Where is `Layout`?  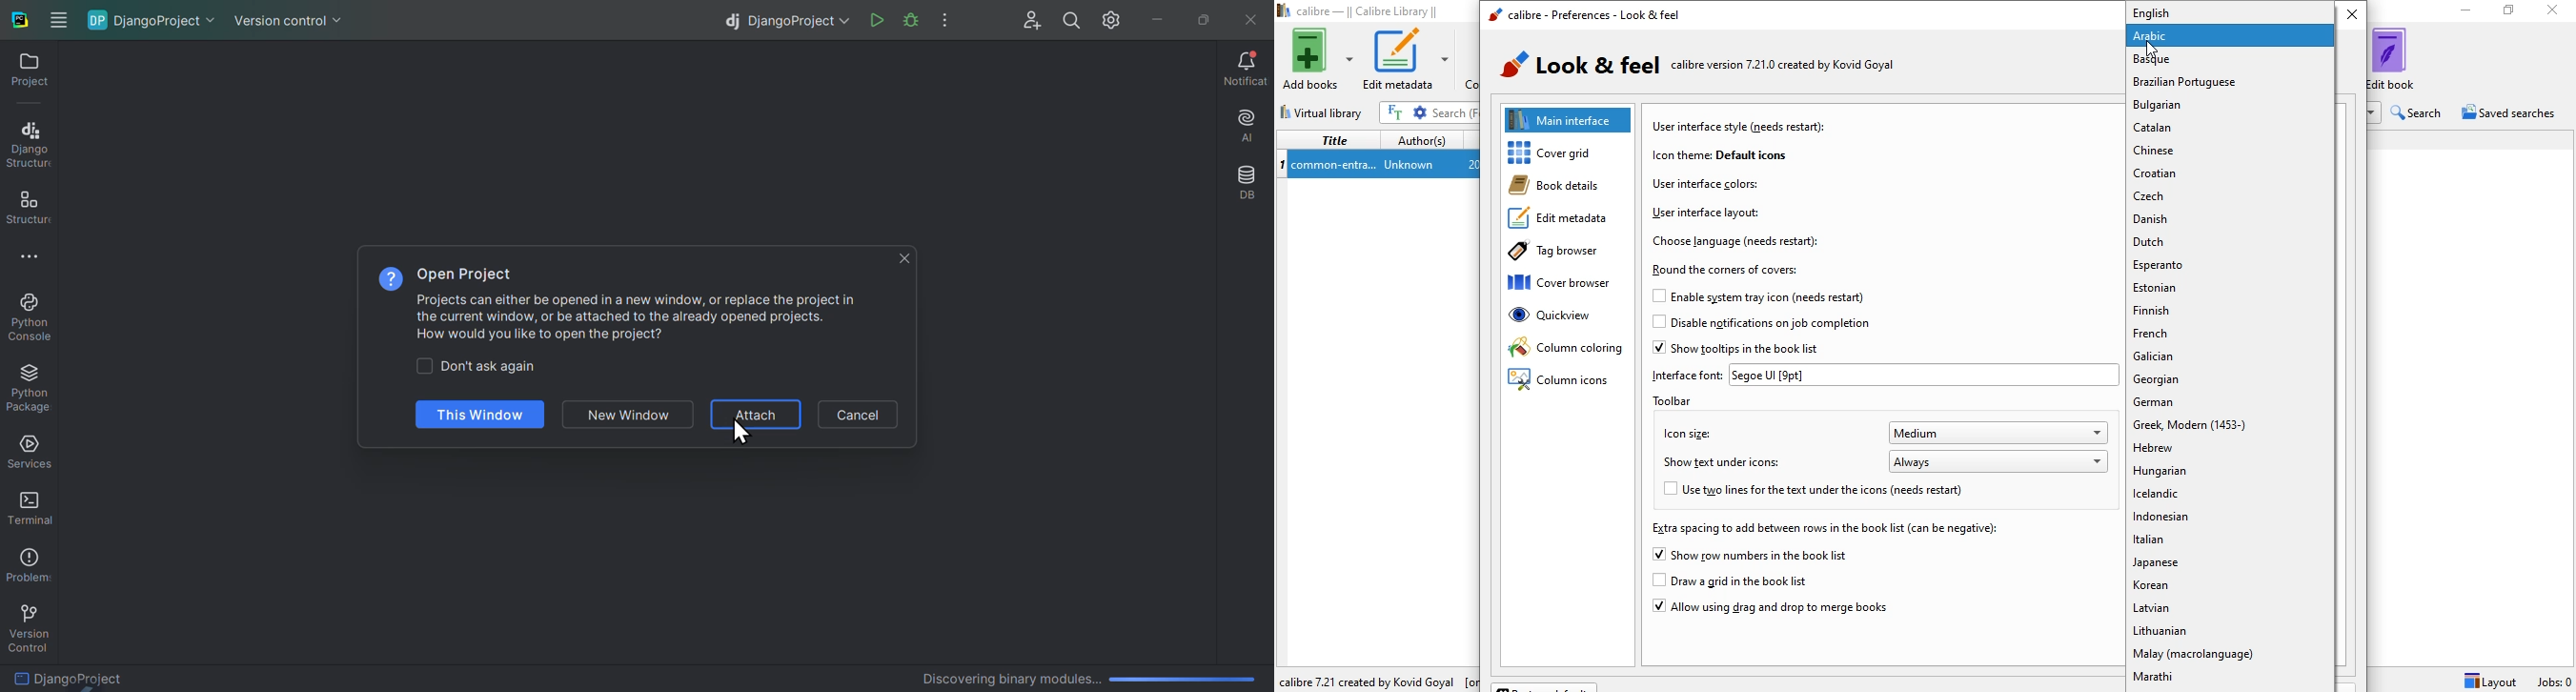 Layout is located at coordinates (2490, 681).